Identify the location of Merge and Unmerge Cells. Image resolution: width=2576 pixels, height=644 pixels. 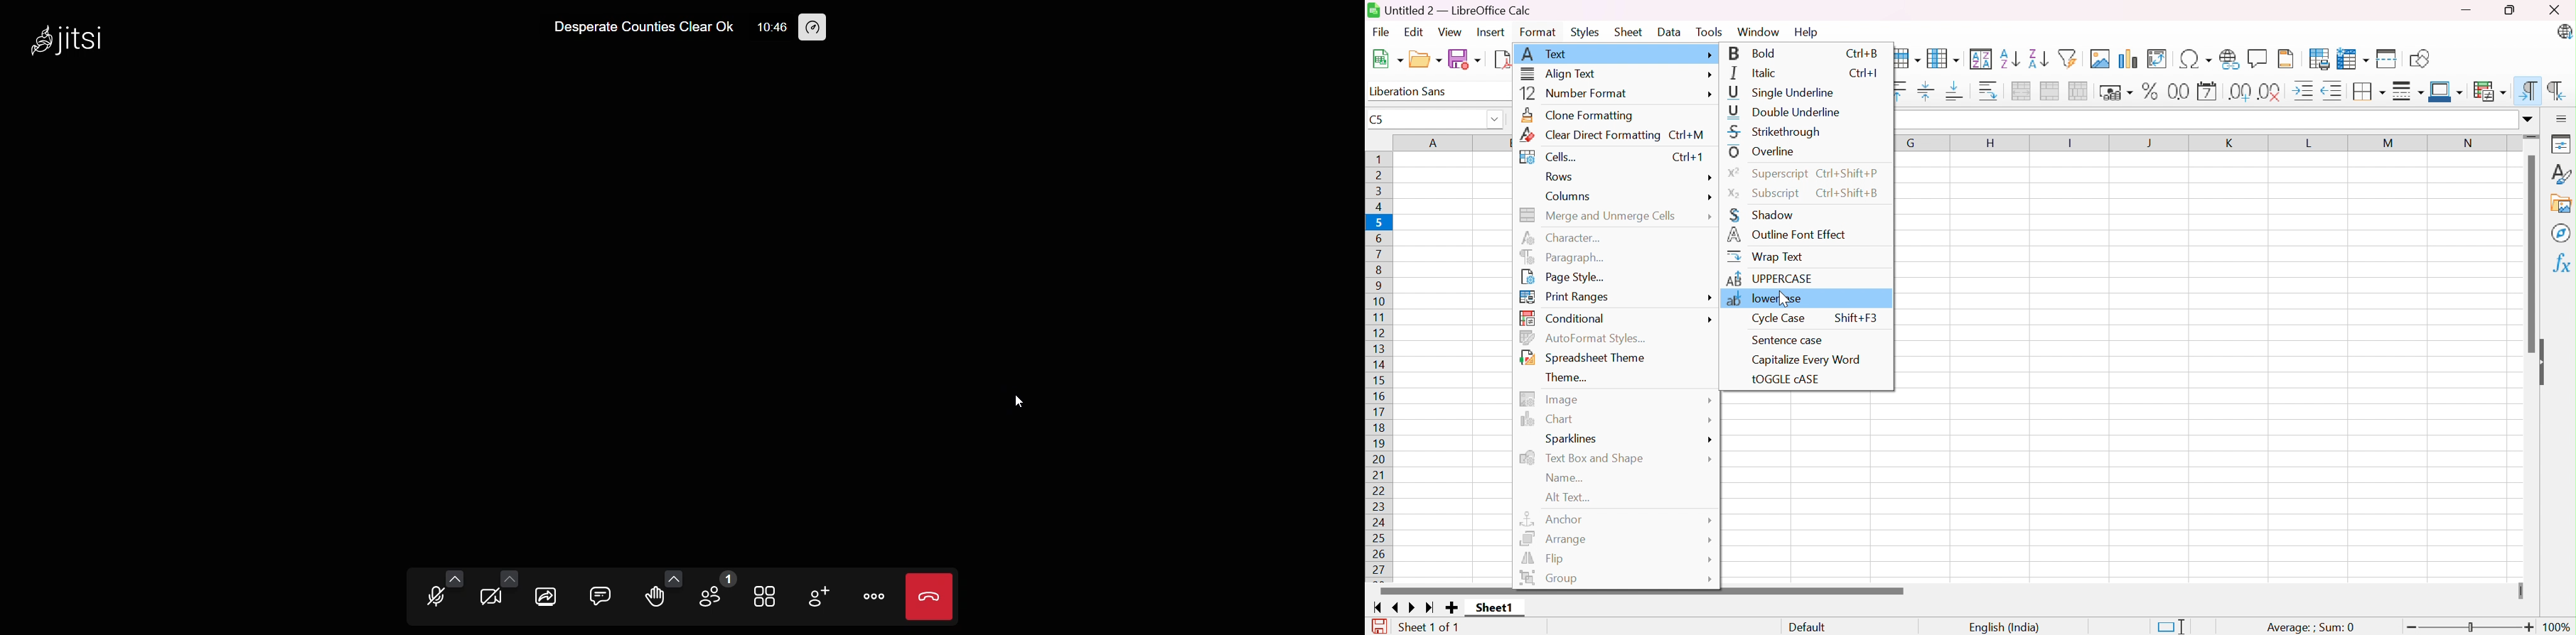
(1598, 213).